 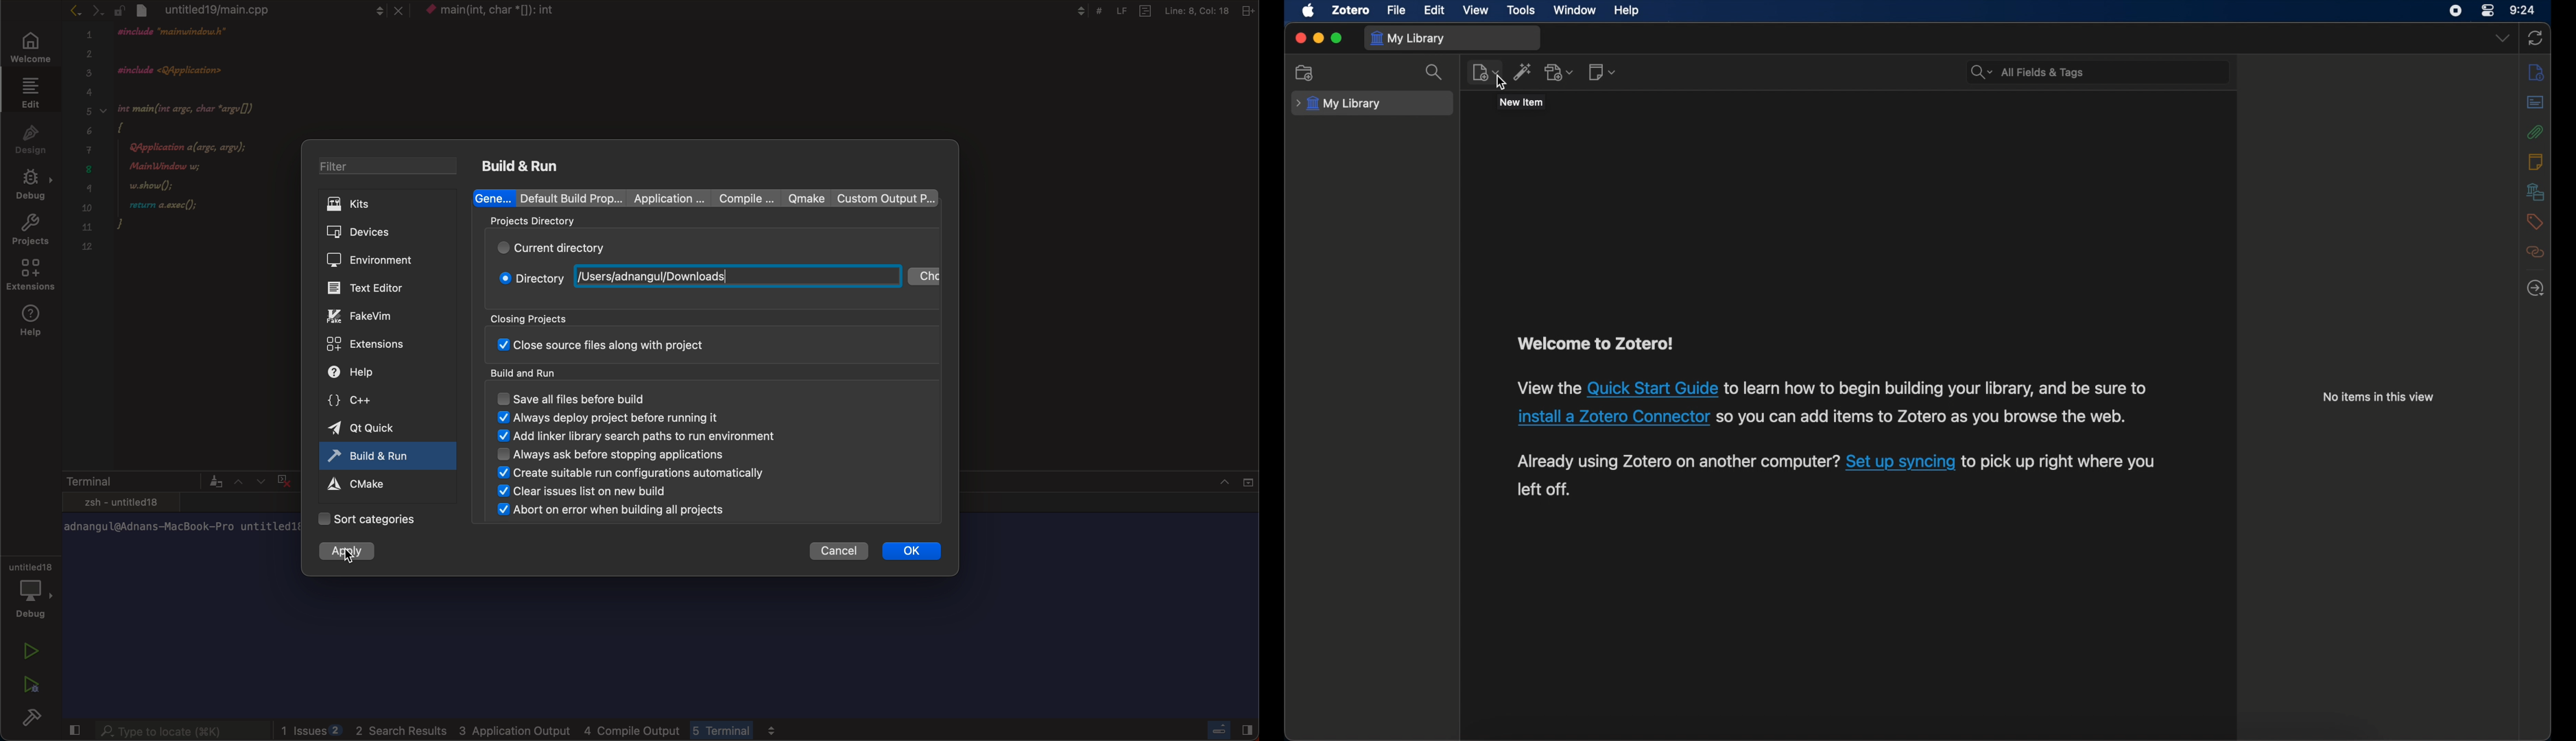 I want to click on search, so click(x=1435, y=73).